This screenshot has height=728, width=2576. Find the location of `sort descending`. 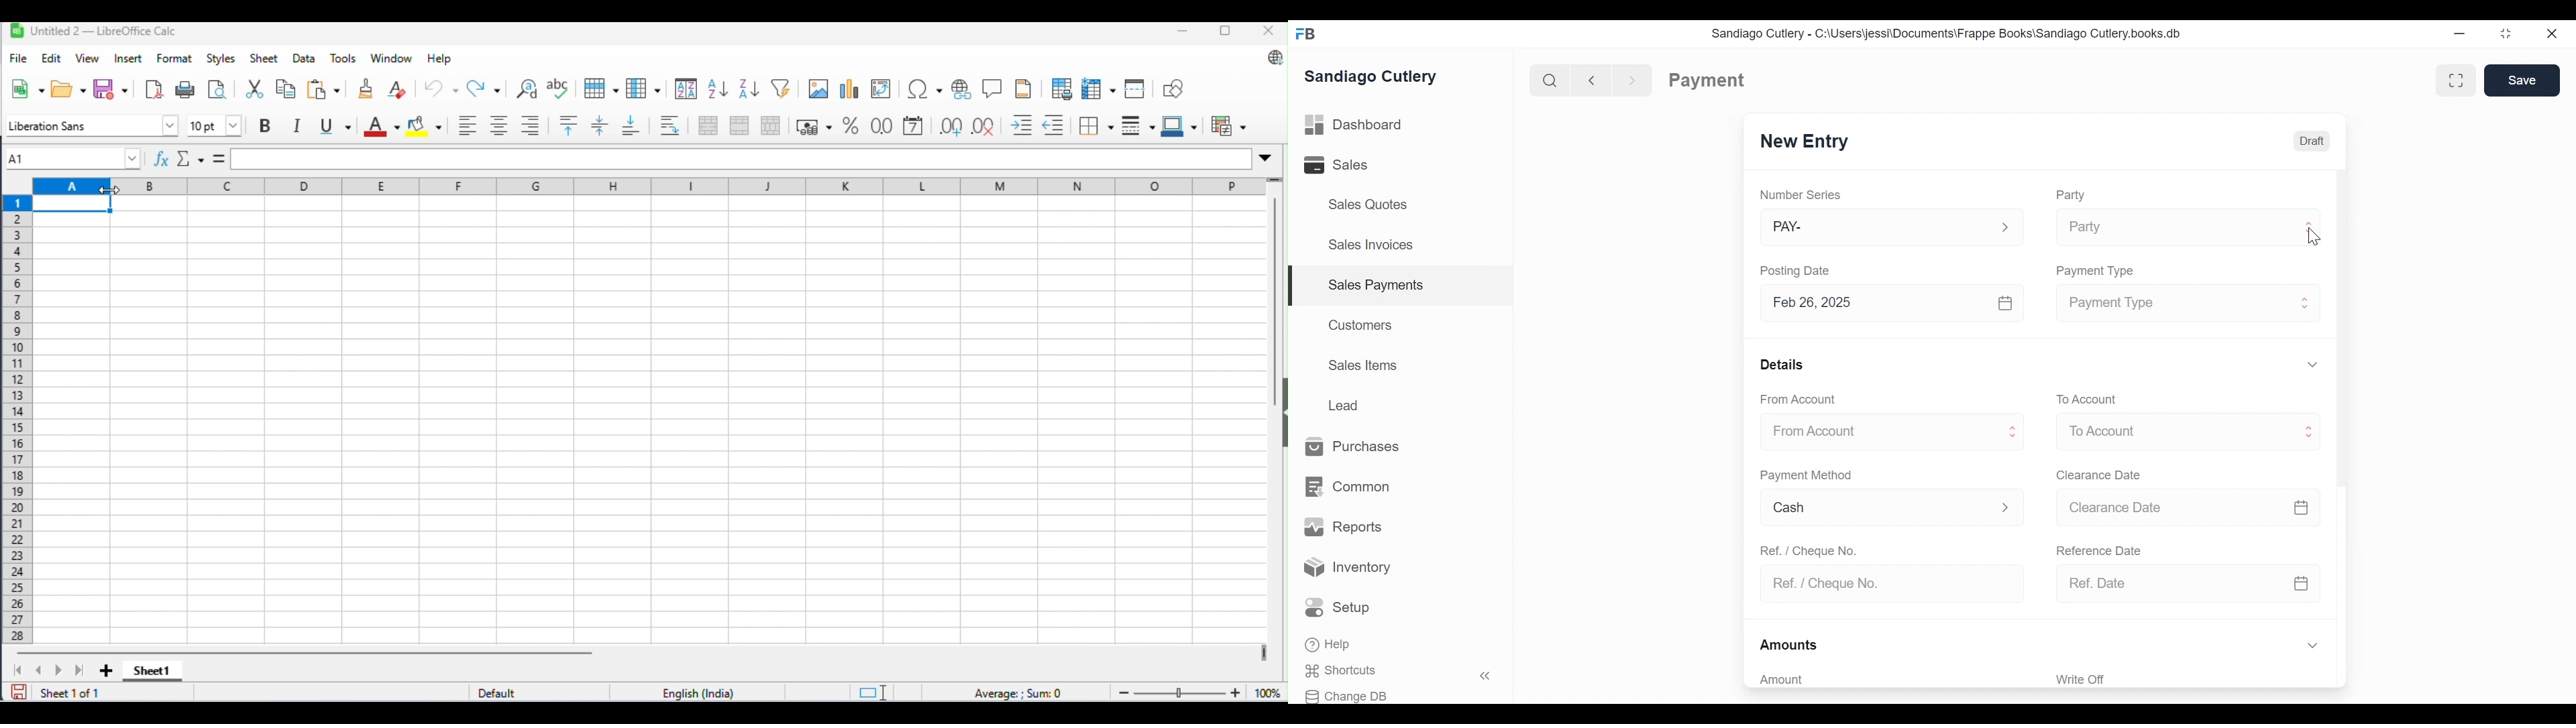

sort descending is located at coordinates (749, 89).